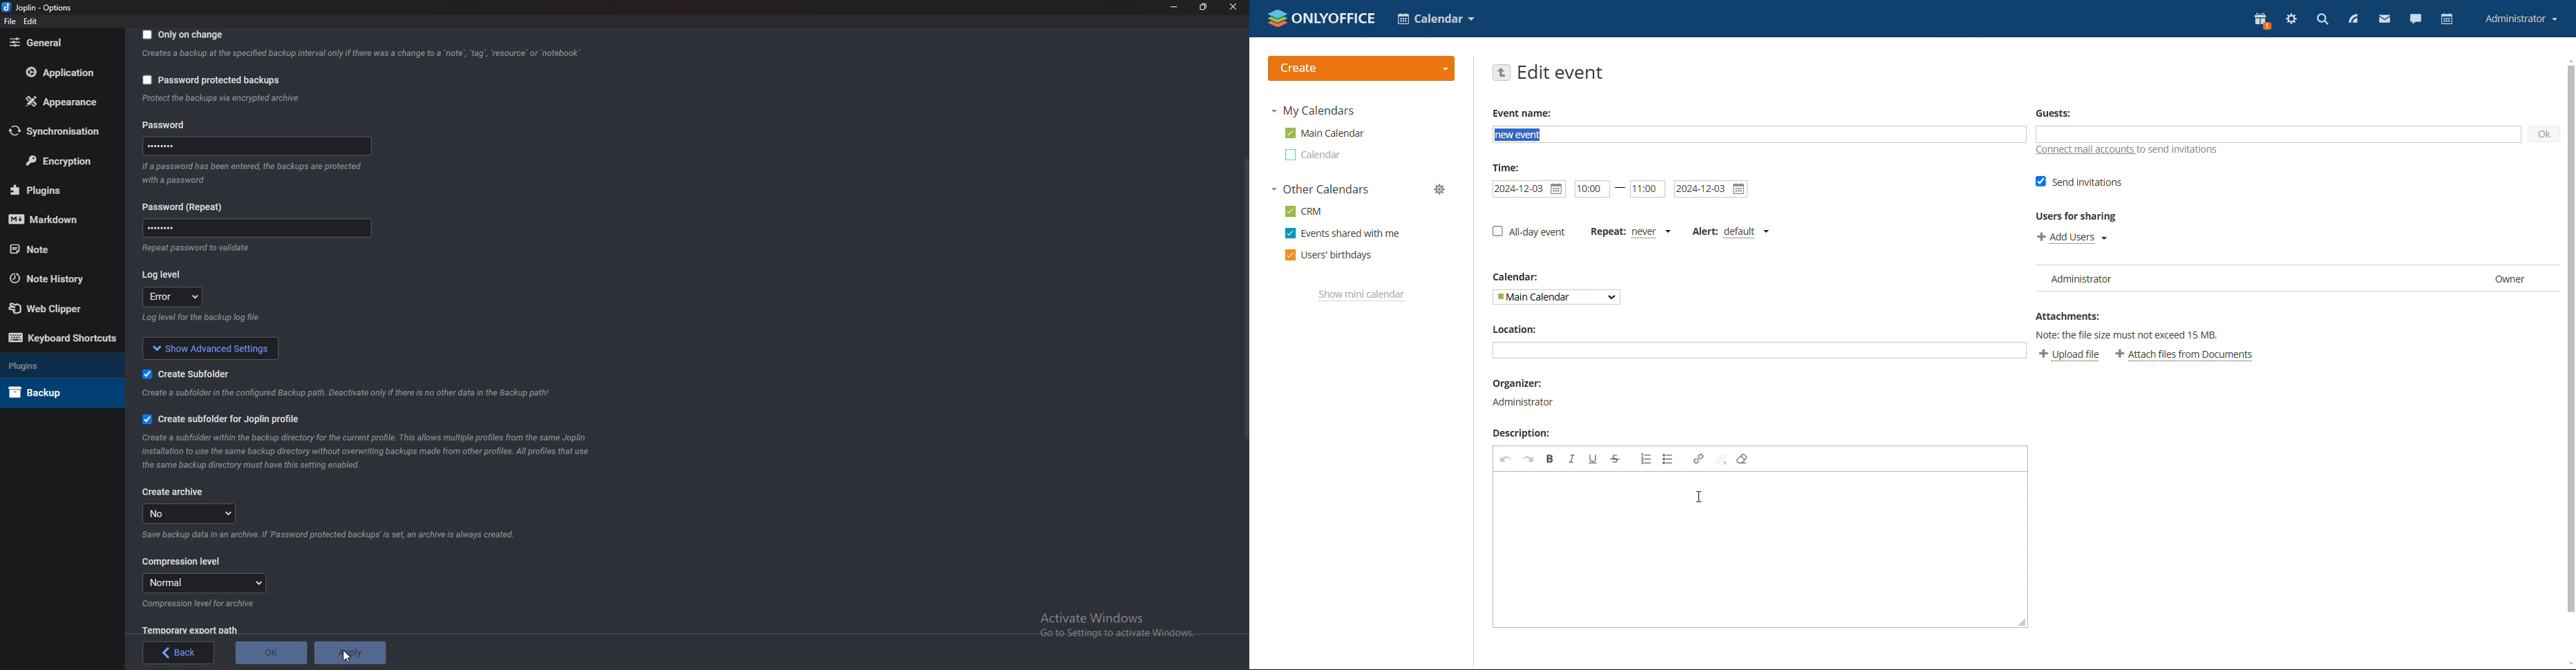 This screenshot has height=672, width=2576. What do you see at coordinates (1508, 167) in the screenshot?
I see `Time:` at bounding box center [1508, 167].